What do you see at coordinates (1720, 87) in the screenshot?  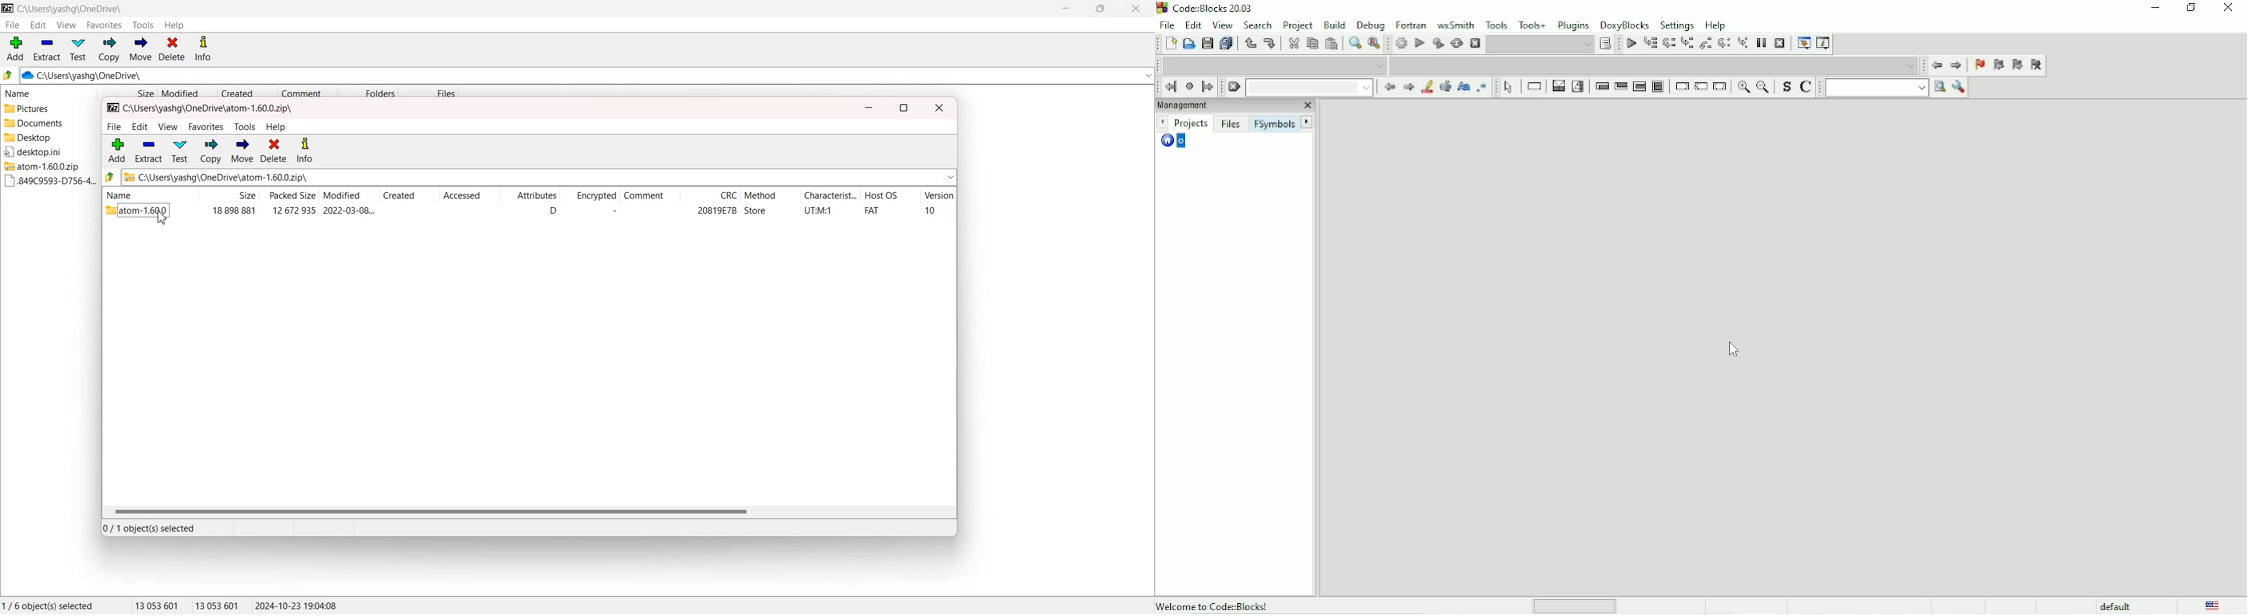 I see `Return instruction` at bounding box center [1720, 87].